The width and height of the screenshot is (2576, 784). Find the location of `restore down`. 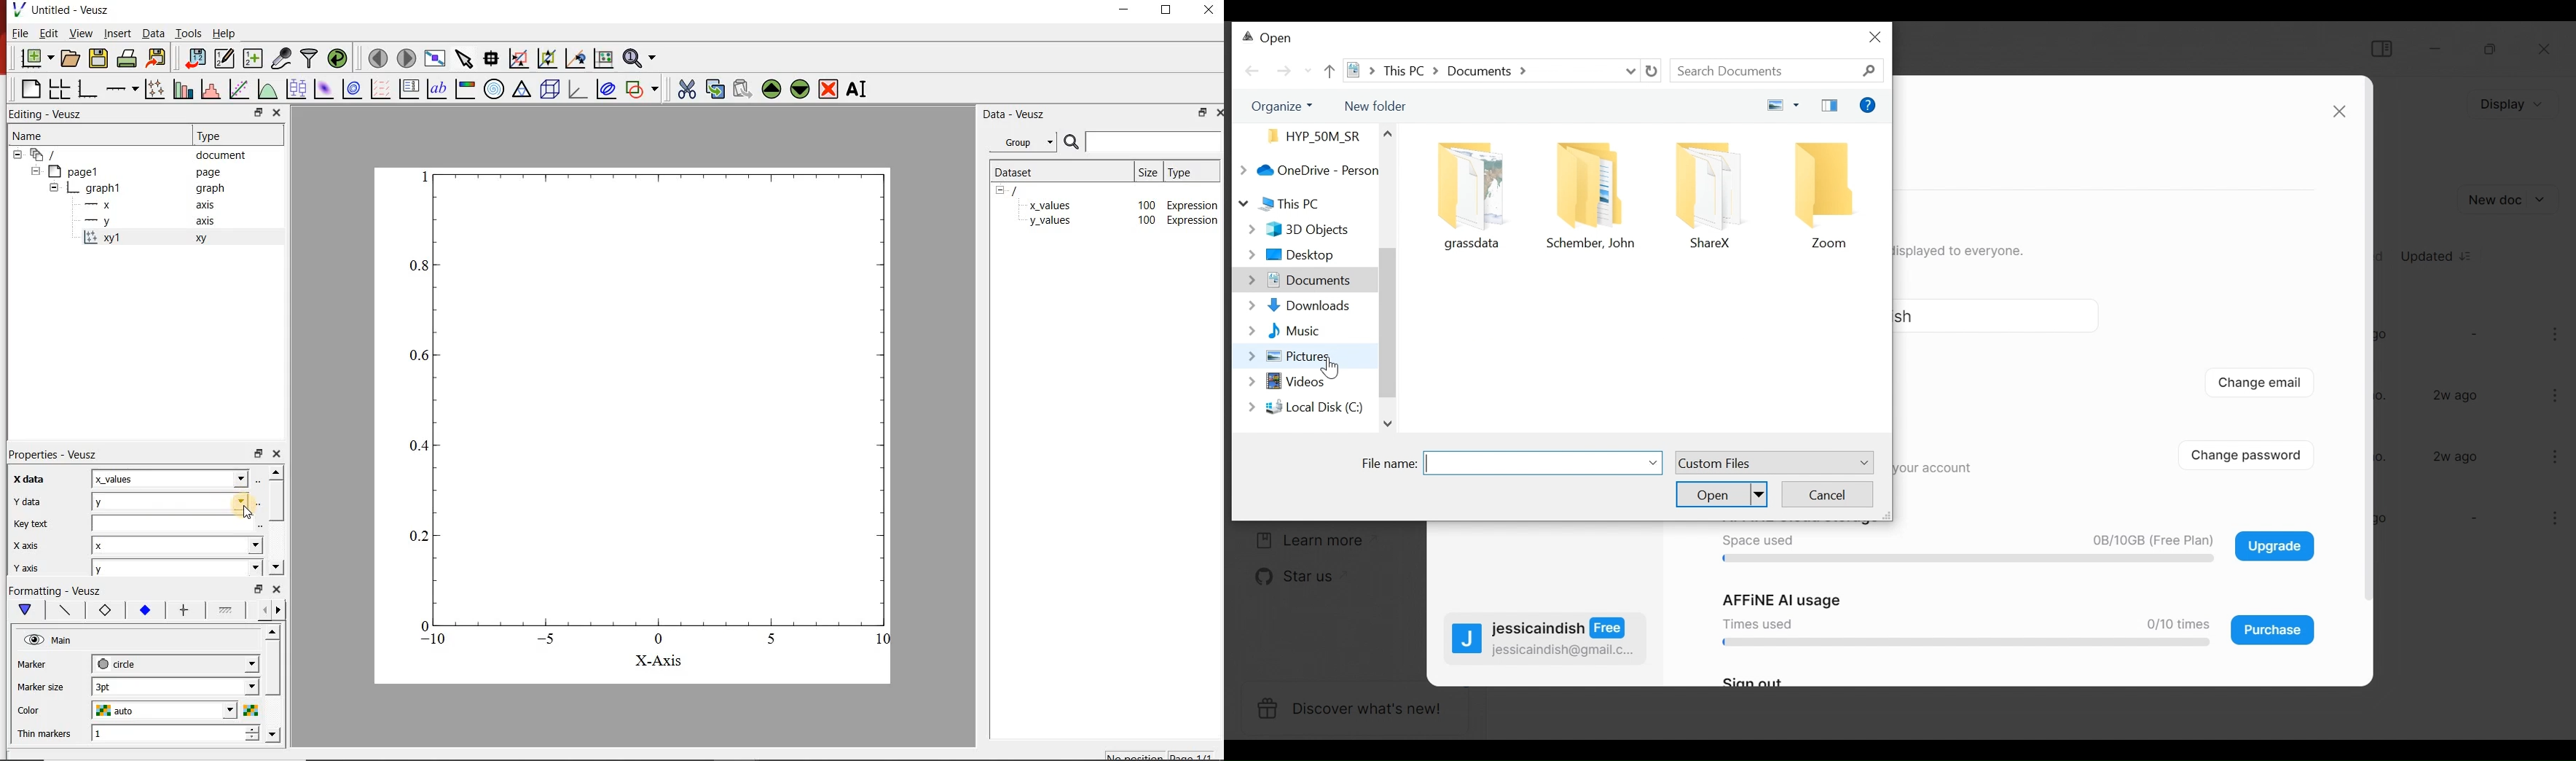

restore down is located at coordinates (1166, 11).